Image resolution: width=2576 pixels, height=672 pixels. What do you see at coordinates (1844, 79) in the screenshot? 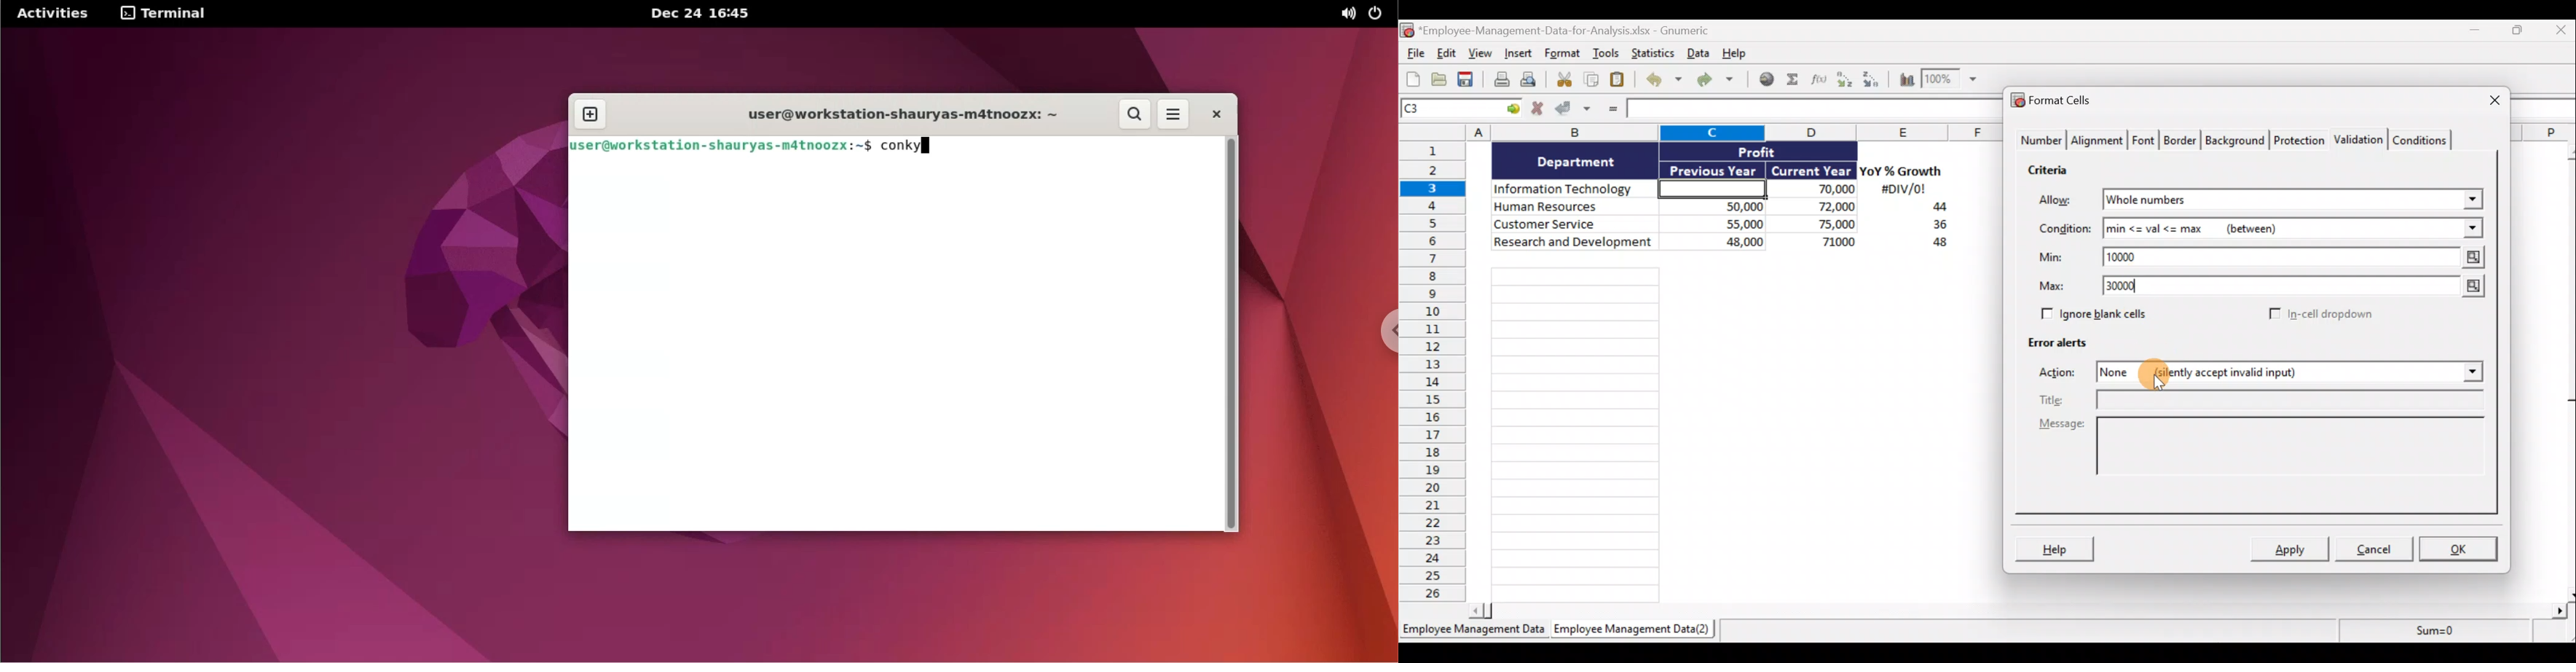
I see `Sort ascending` at bounding box center [1844, 79].